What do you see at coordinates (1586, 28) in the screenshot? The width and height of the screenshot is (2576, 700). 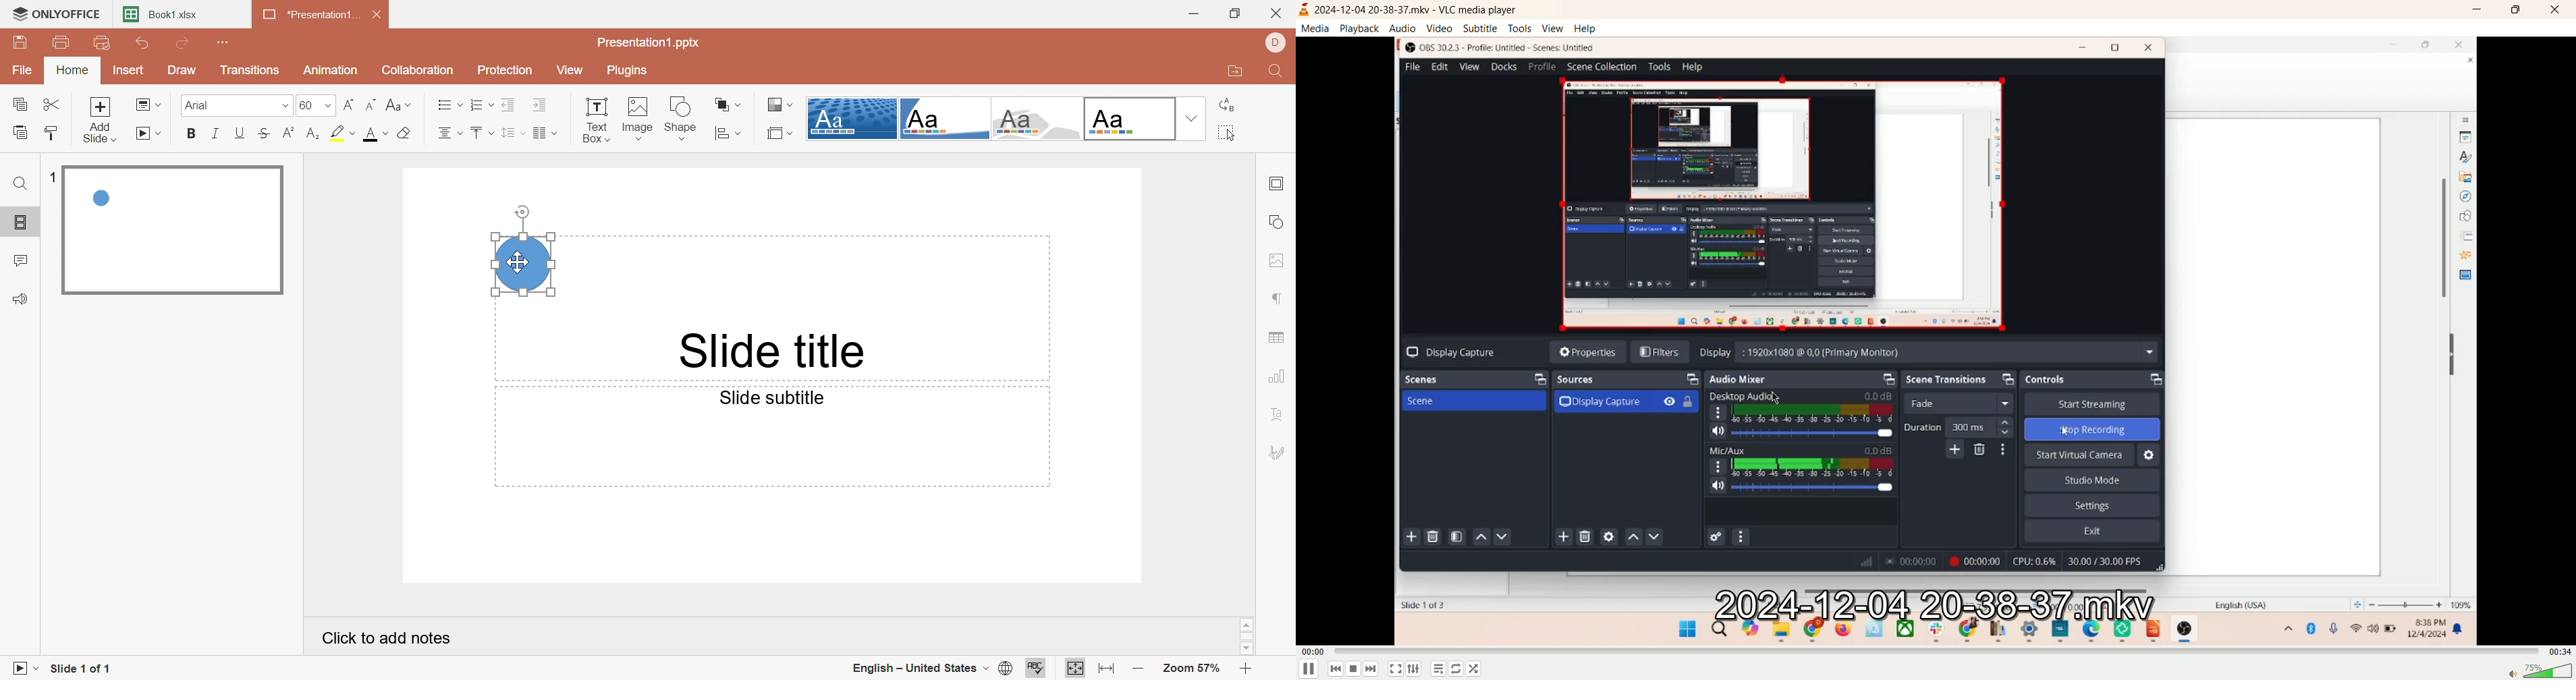 I see `Help` at bounding box center [1586, 28].